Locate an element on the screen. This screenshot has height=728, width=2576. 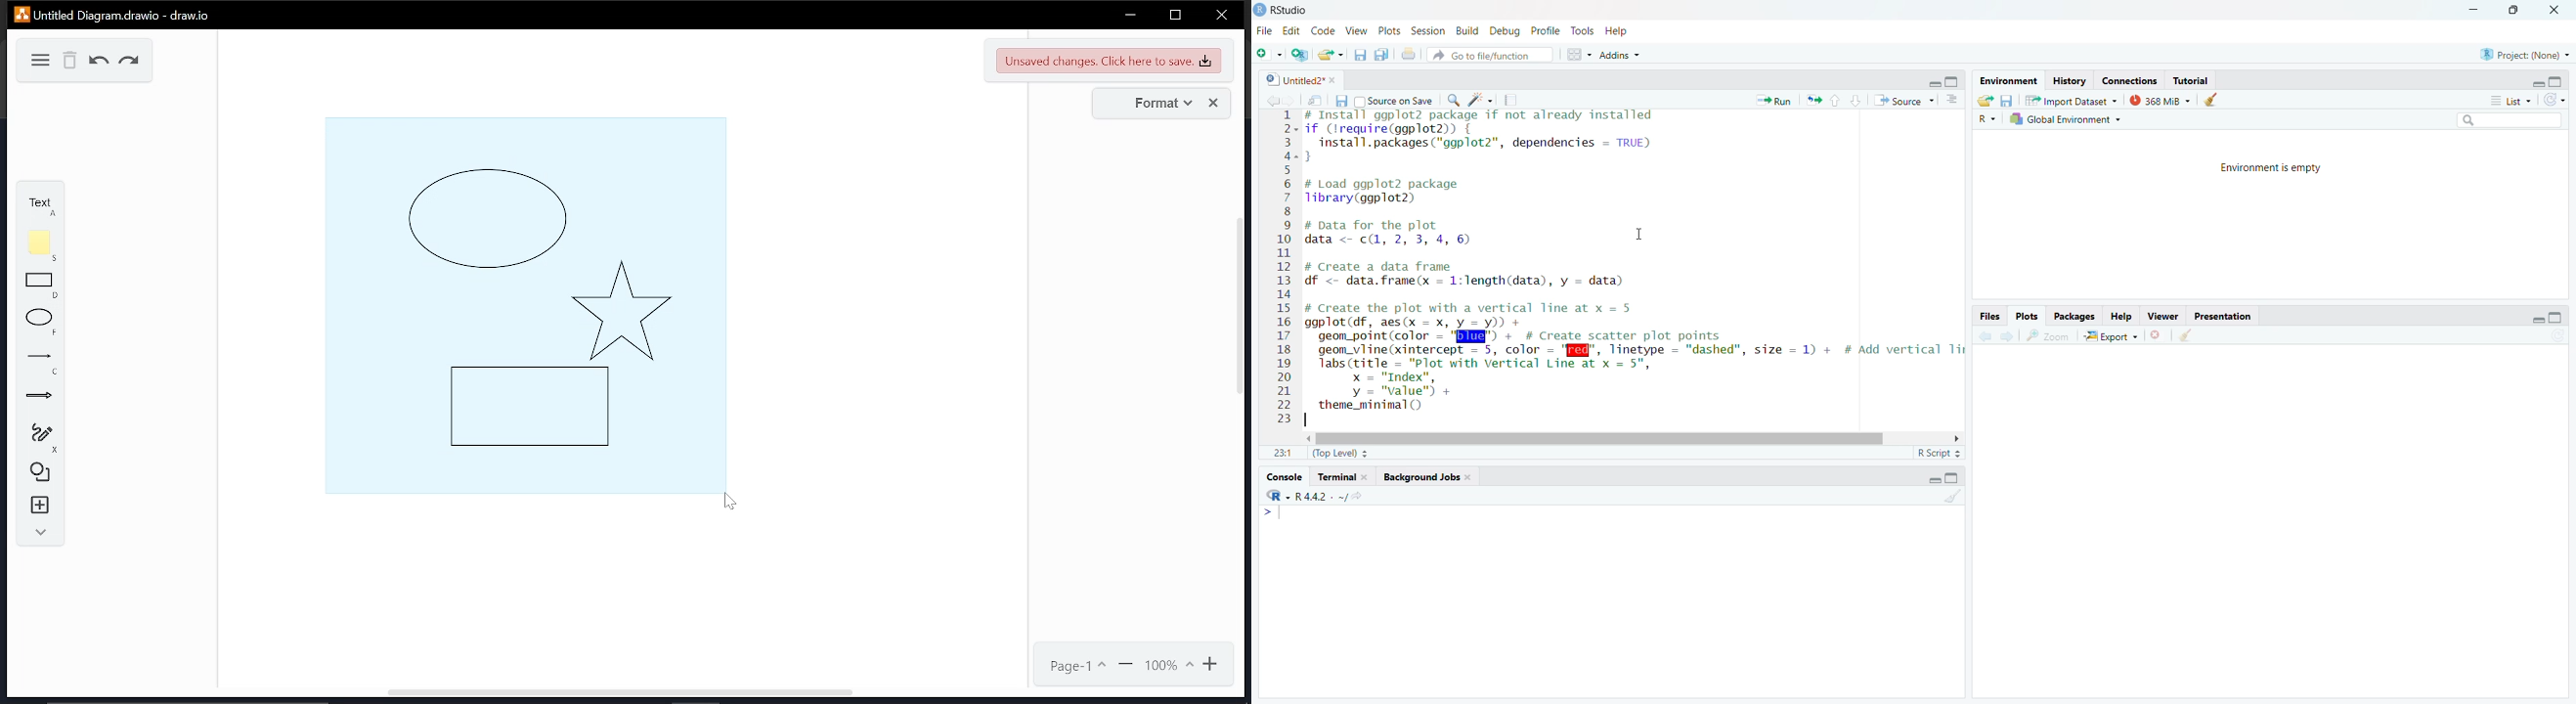
n Build is located at coordinates (1466, 32).